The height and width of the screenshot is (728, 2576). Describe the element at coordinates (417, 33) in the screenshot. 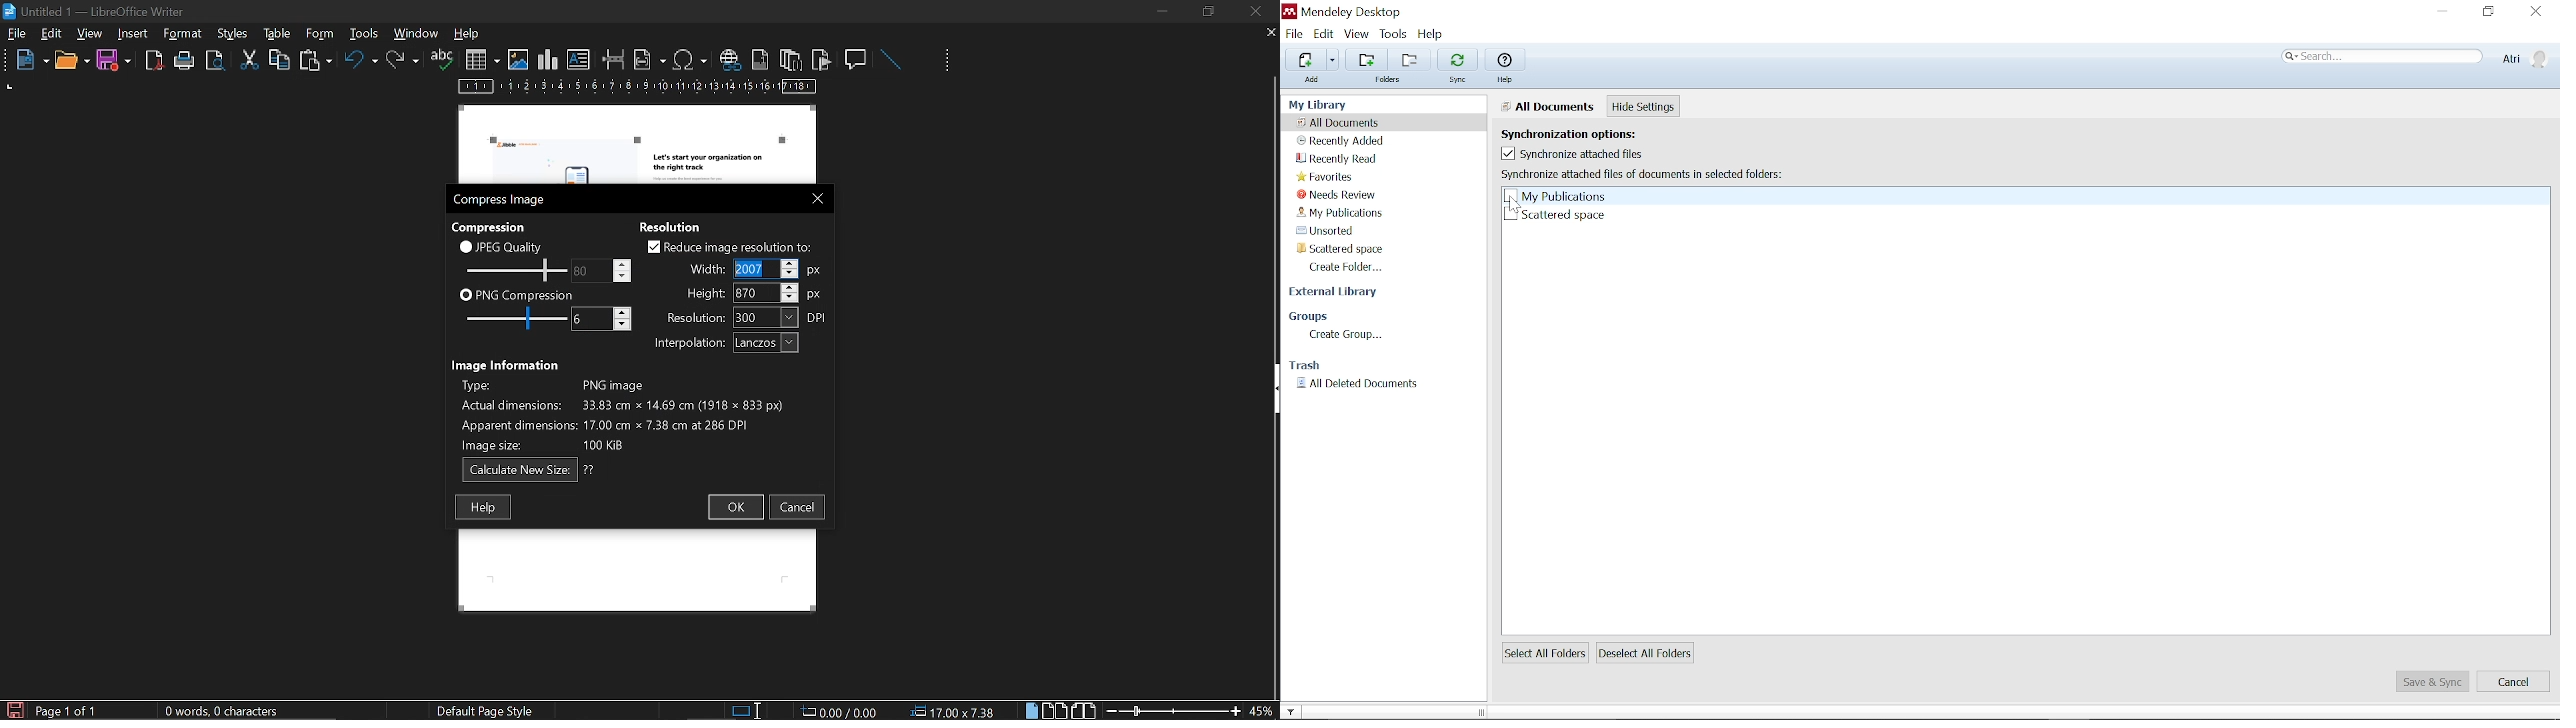

I see `window` at that location.